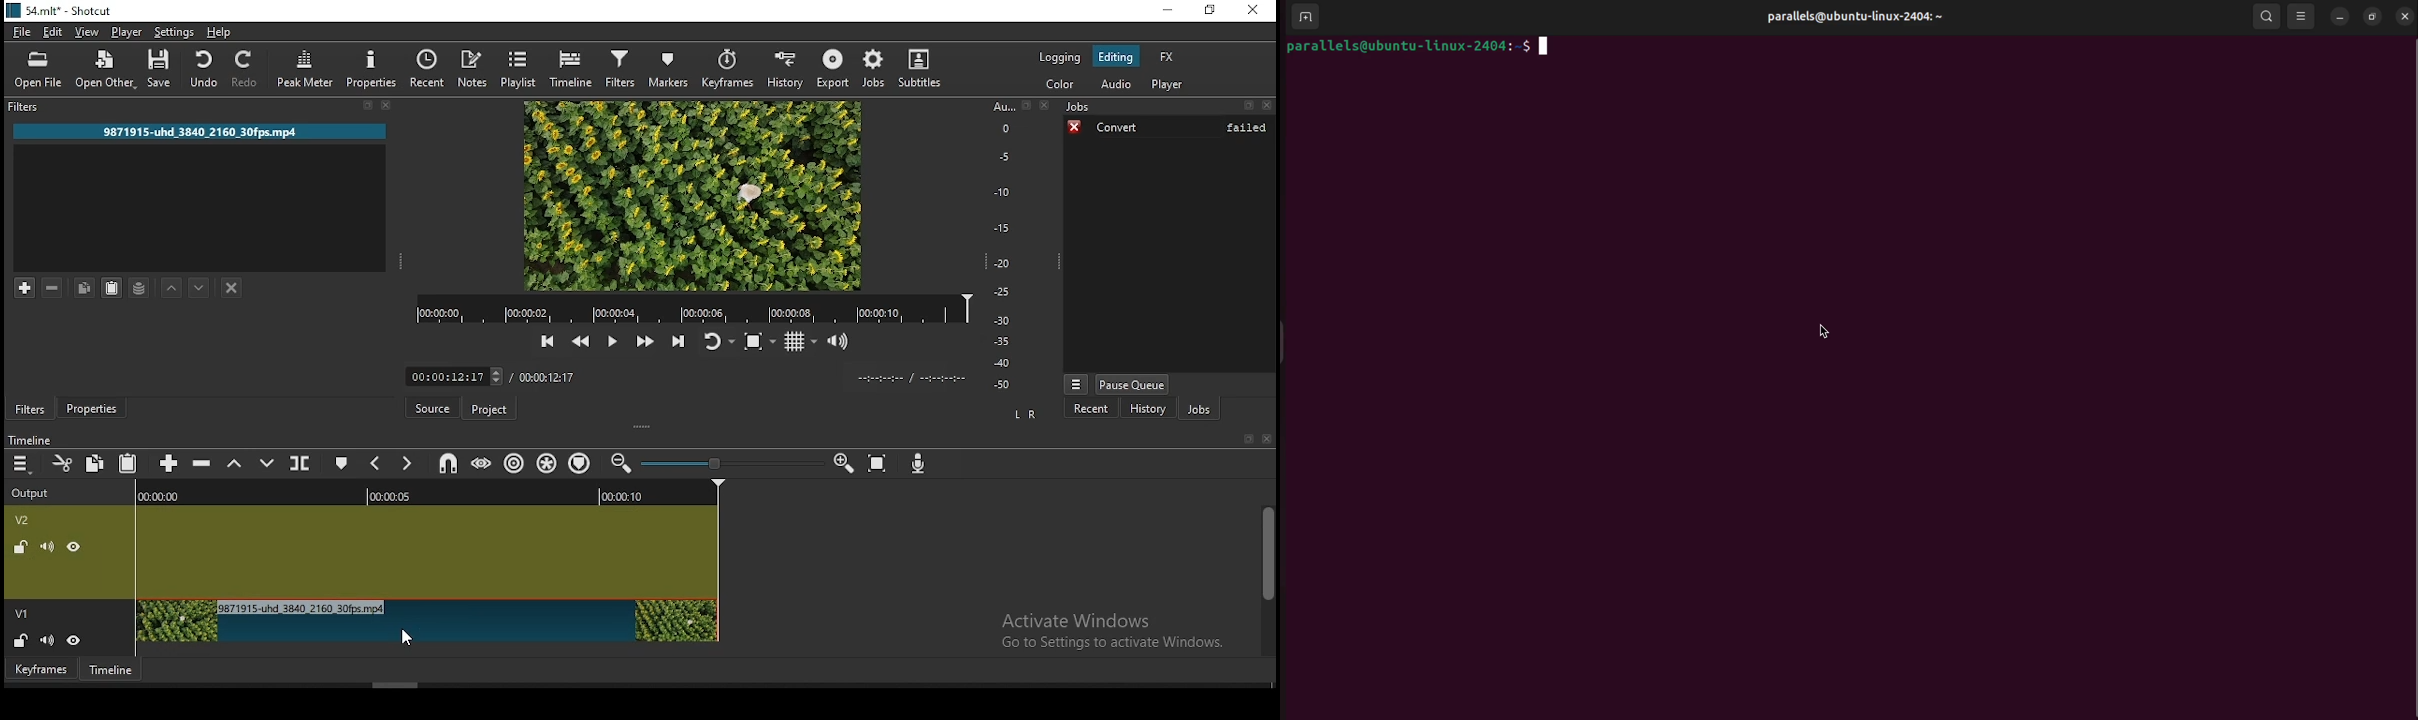 The image size is (2436, 728). I want to click on Jobs, so click(1168, 107).